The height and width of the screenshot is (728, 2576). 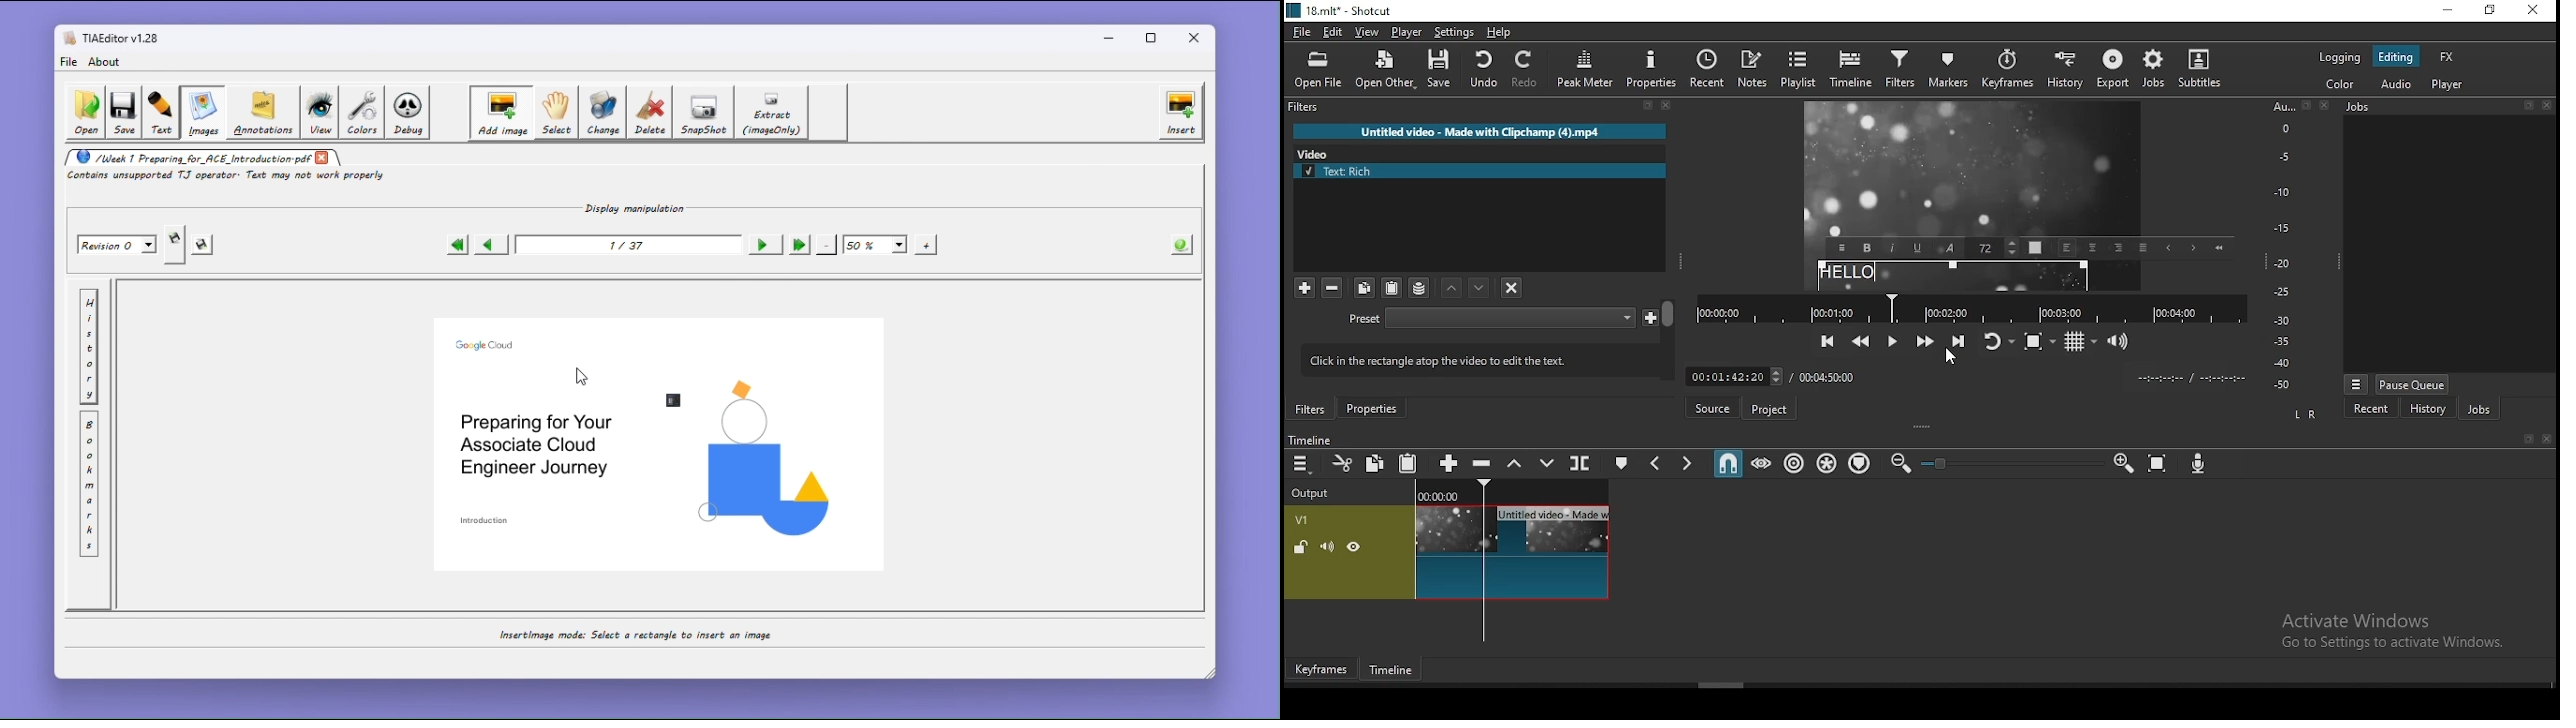 What do you see at coordinates (2395, 85) in the screenshot?
I see `audio` at bounding box center [2395, 85].